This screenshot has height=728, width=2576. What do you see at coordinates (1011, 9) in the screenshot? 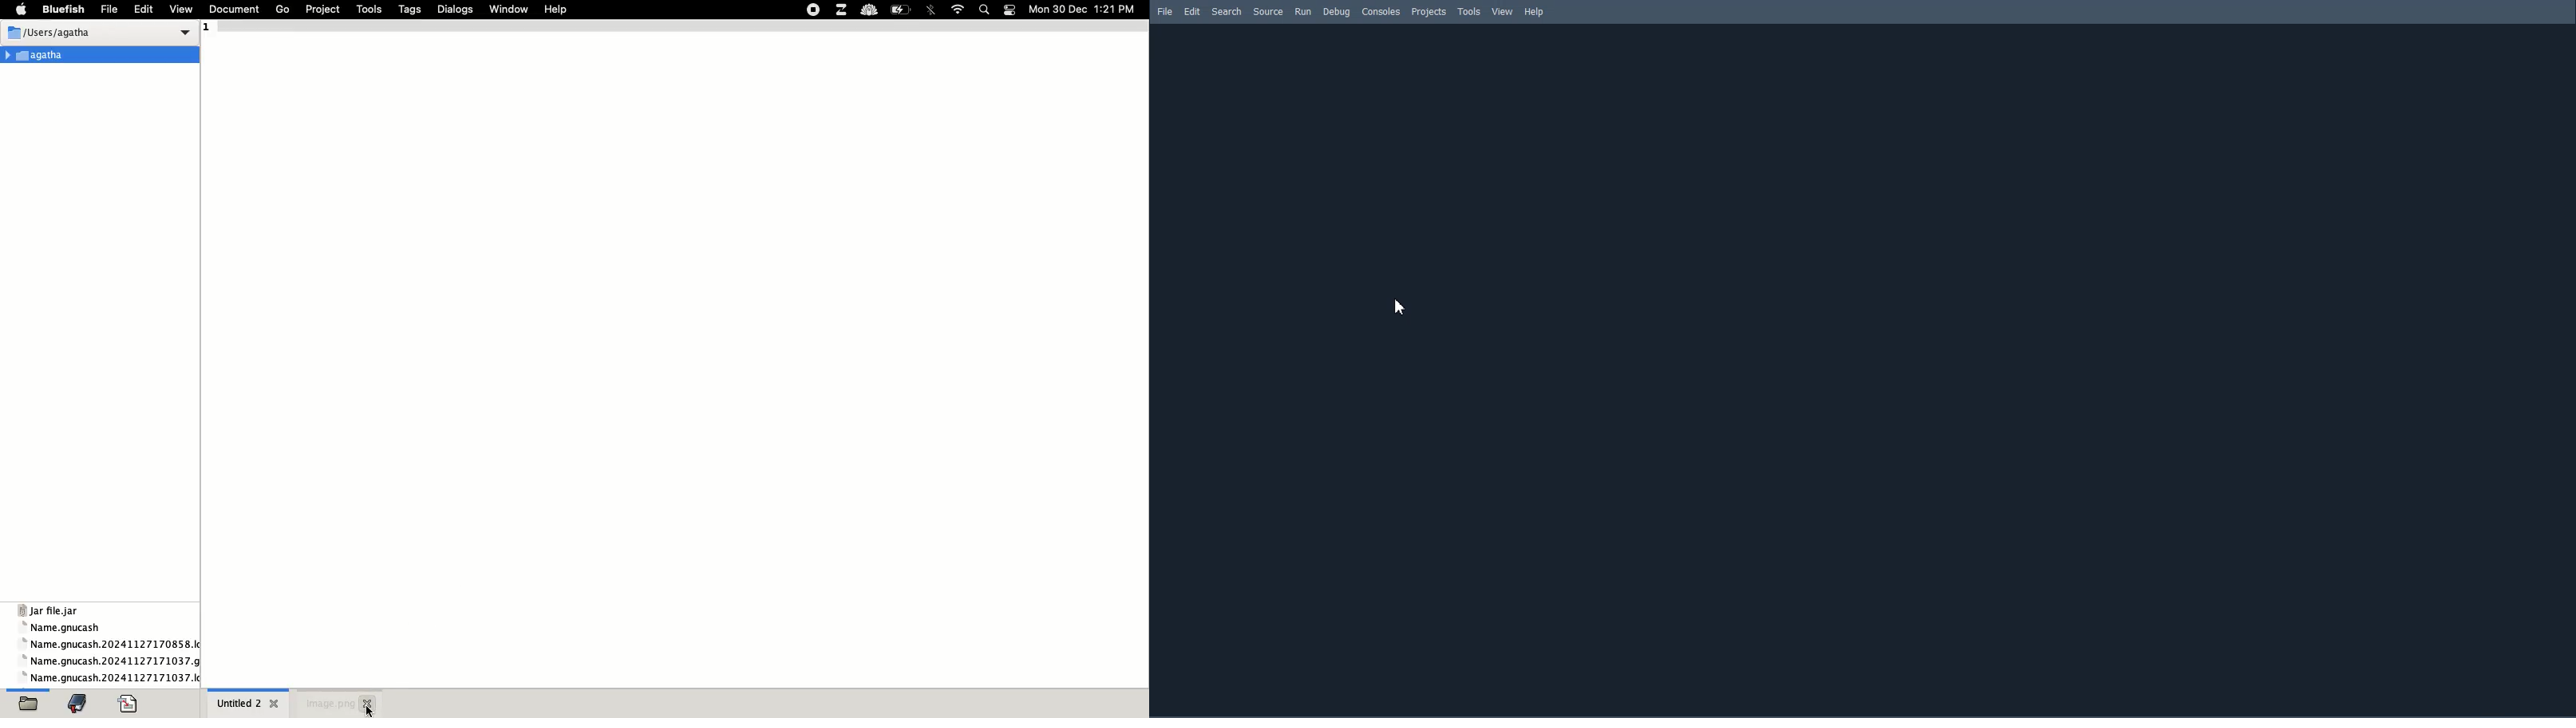
I see `notification` at bounding box center [1011, 9].